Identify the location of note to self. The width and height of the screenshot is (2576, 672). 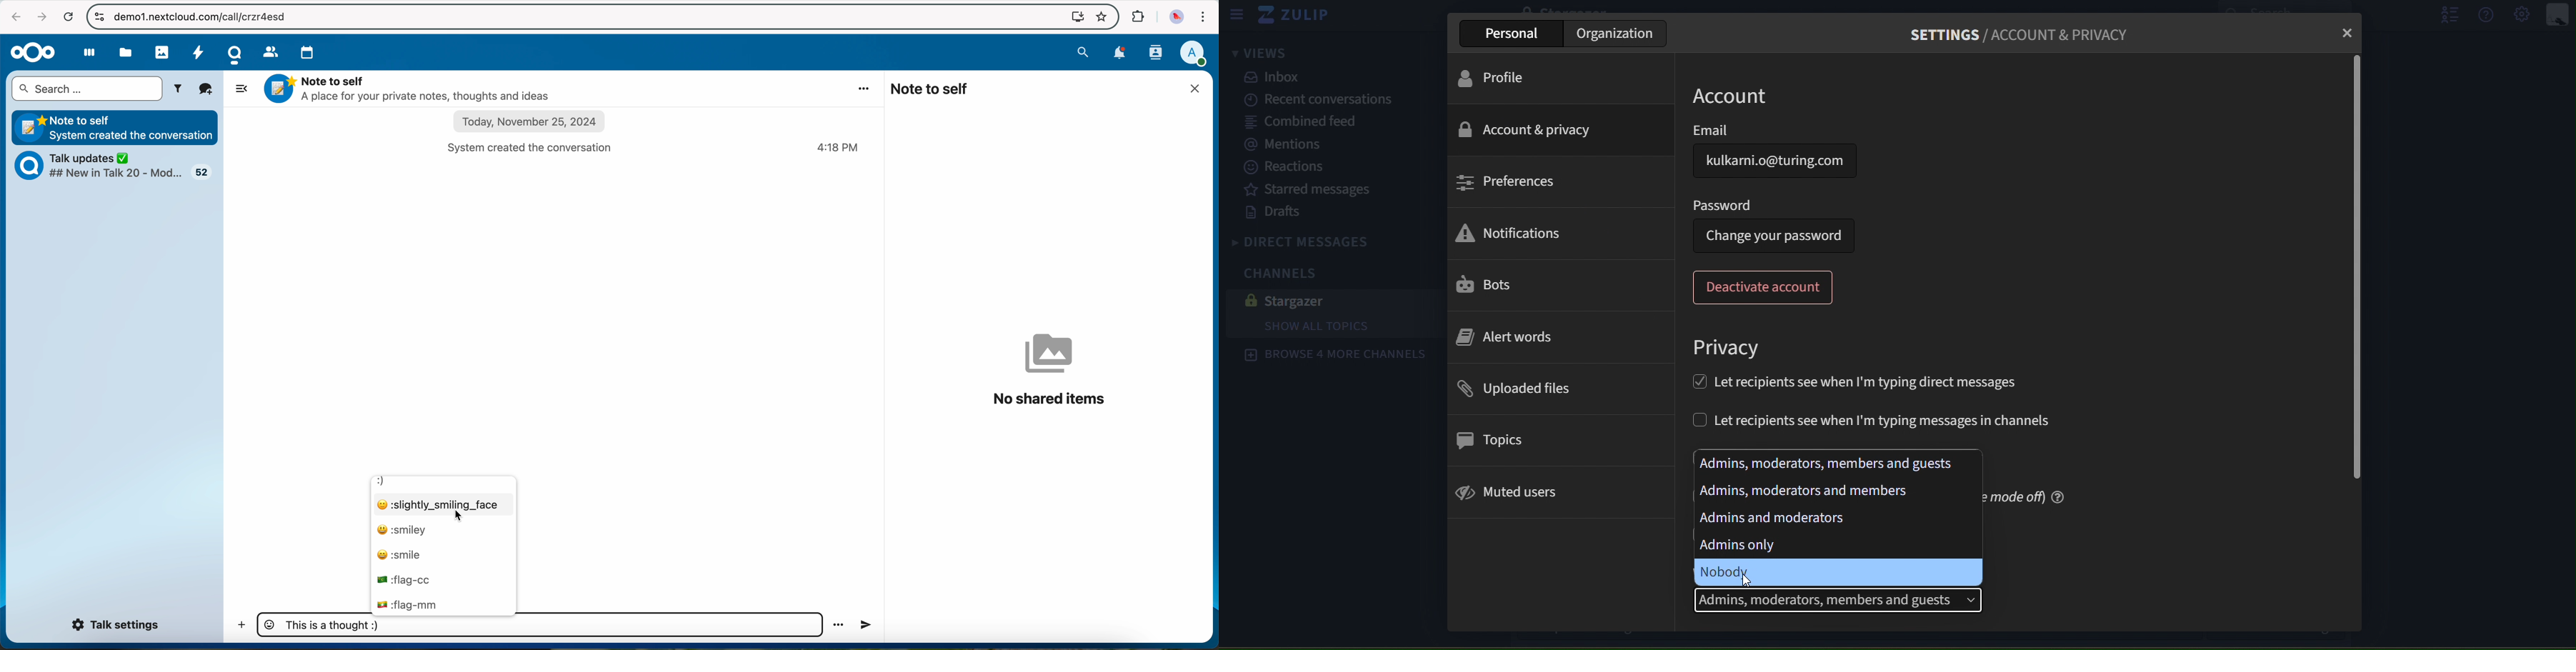
(931, 88).